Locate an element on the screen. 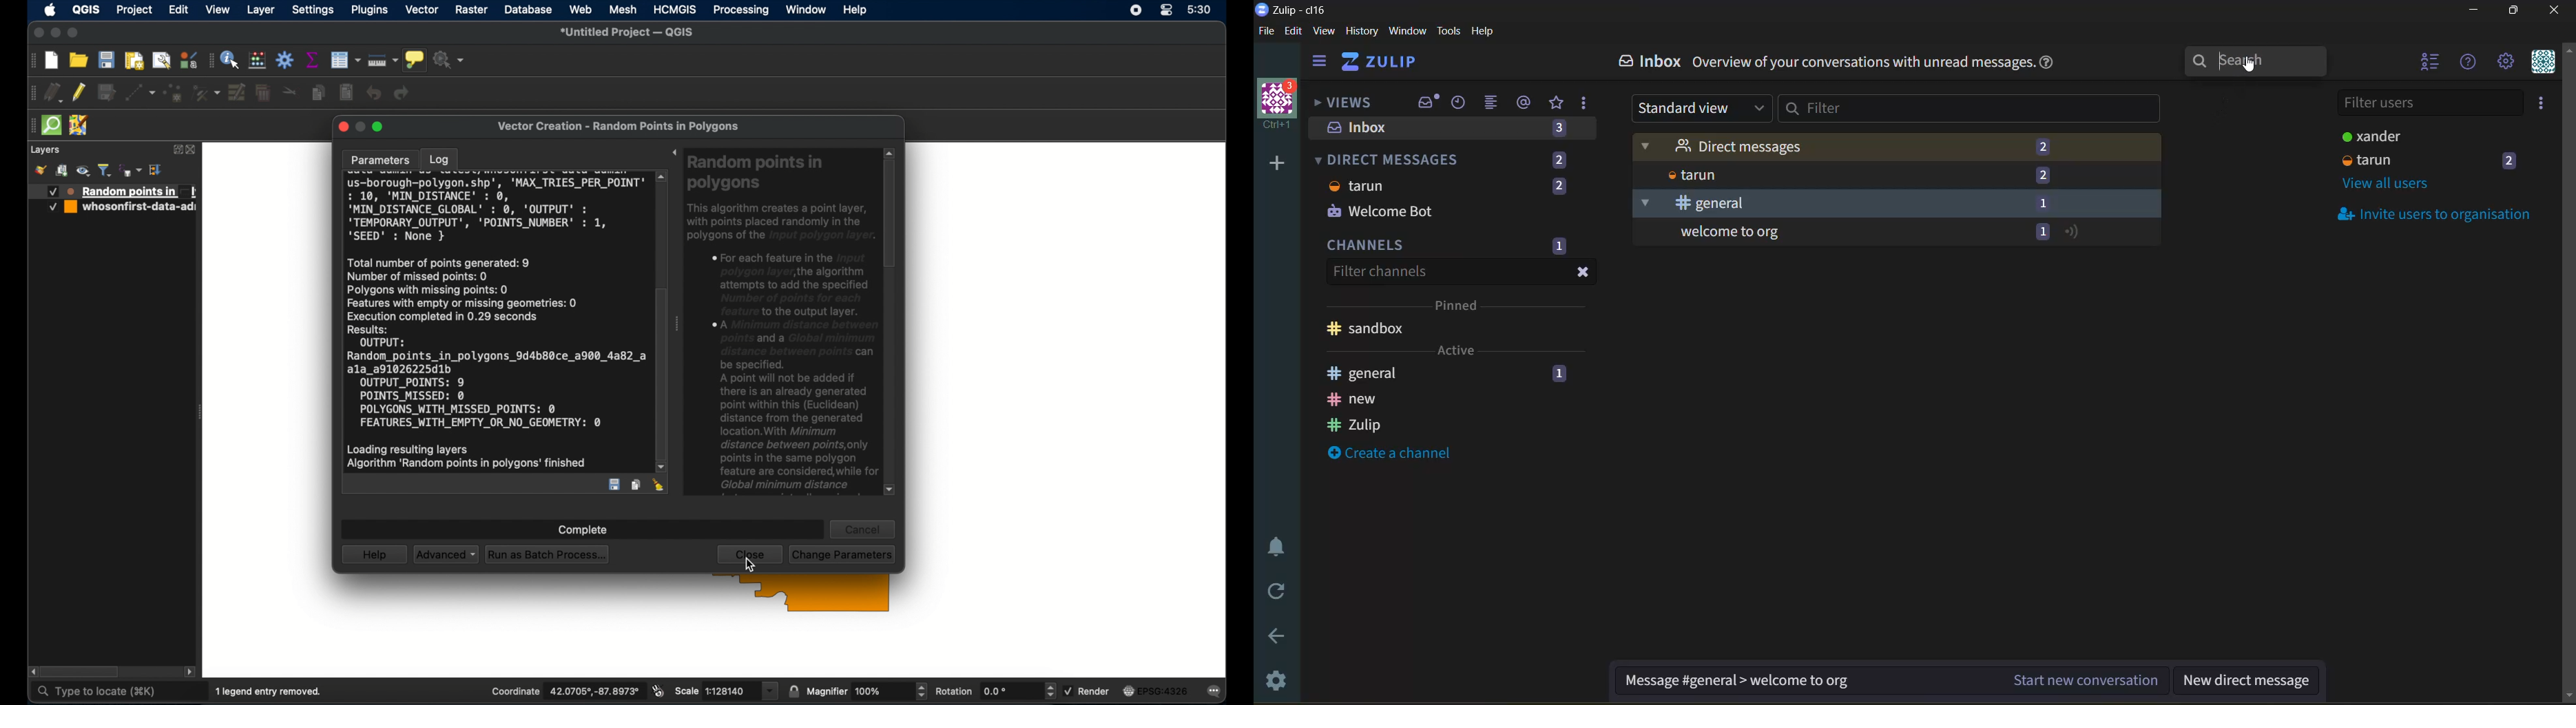 Image resolution: width=2576 pixels, height=728 pixels. Welcome Bot is located at coordinates (1380, 209).